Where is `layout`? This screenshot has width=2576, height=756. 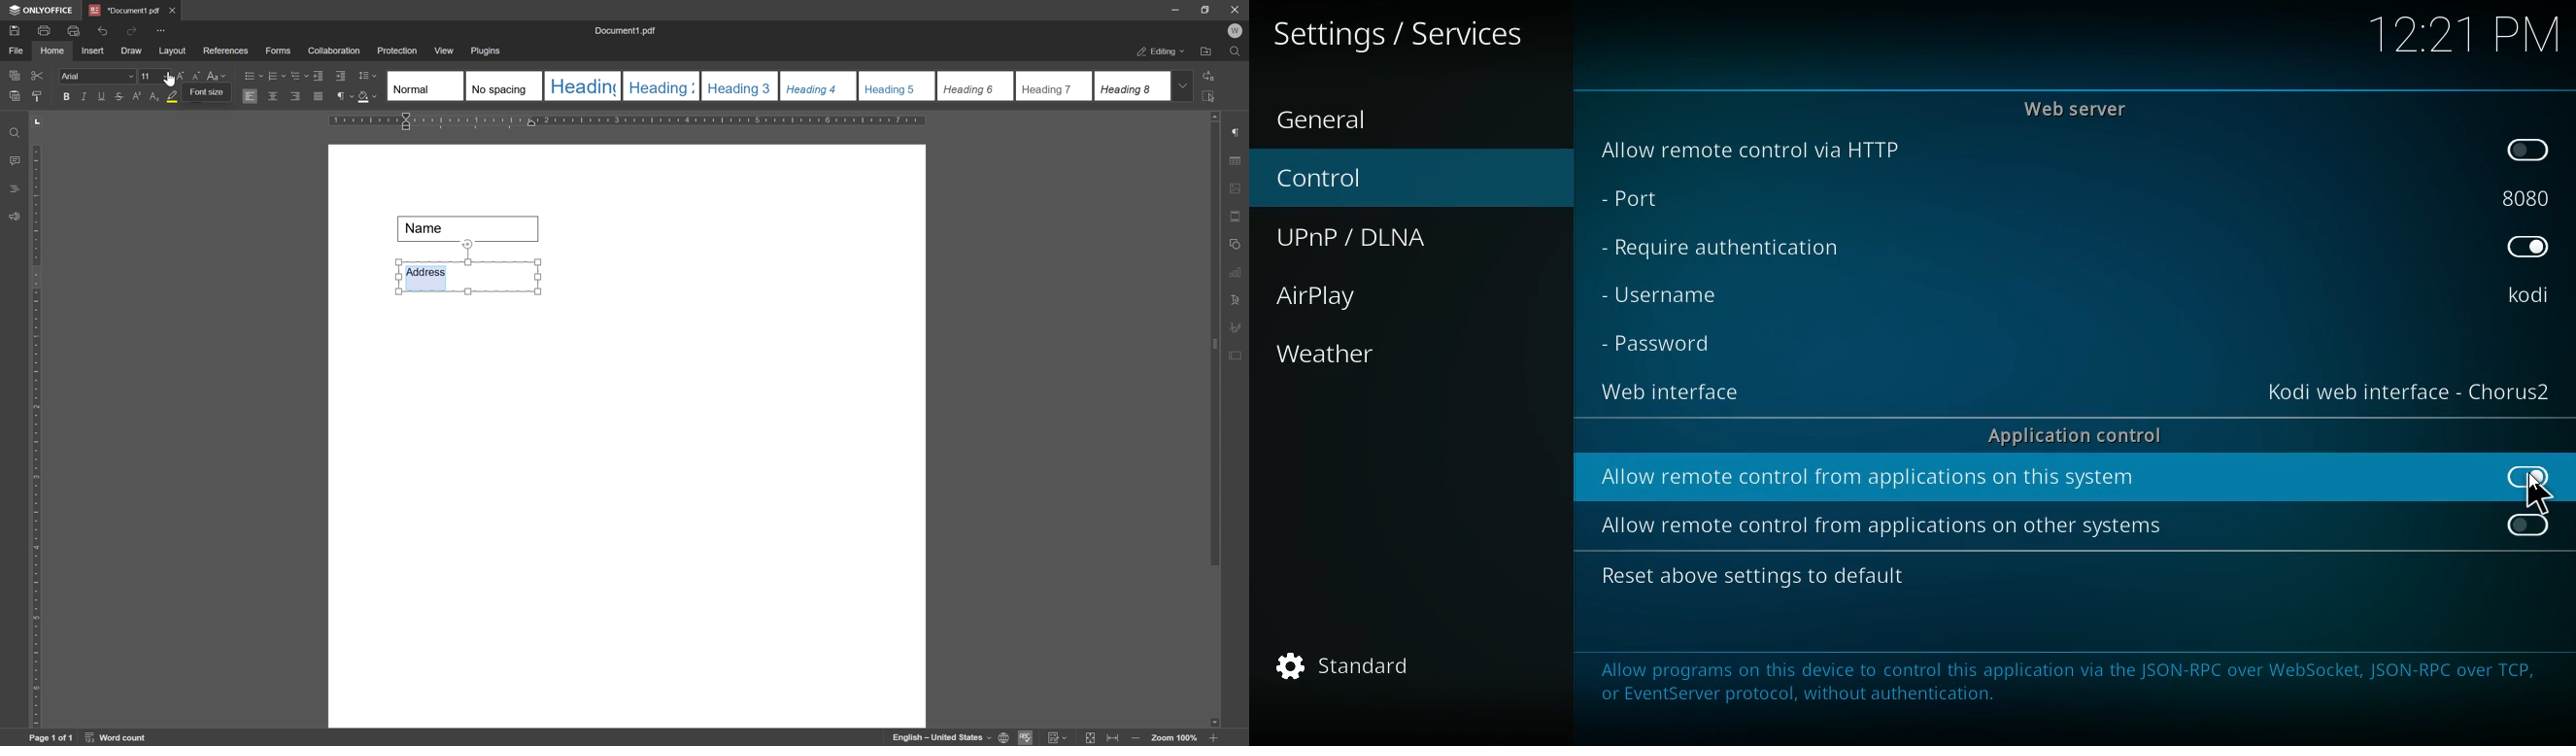 layout is located at coordinates (172, 51).